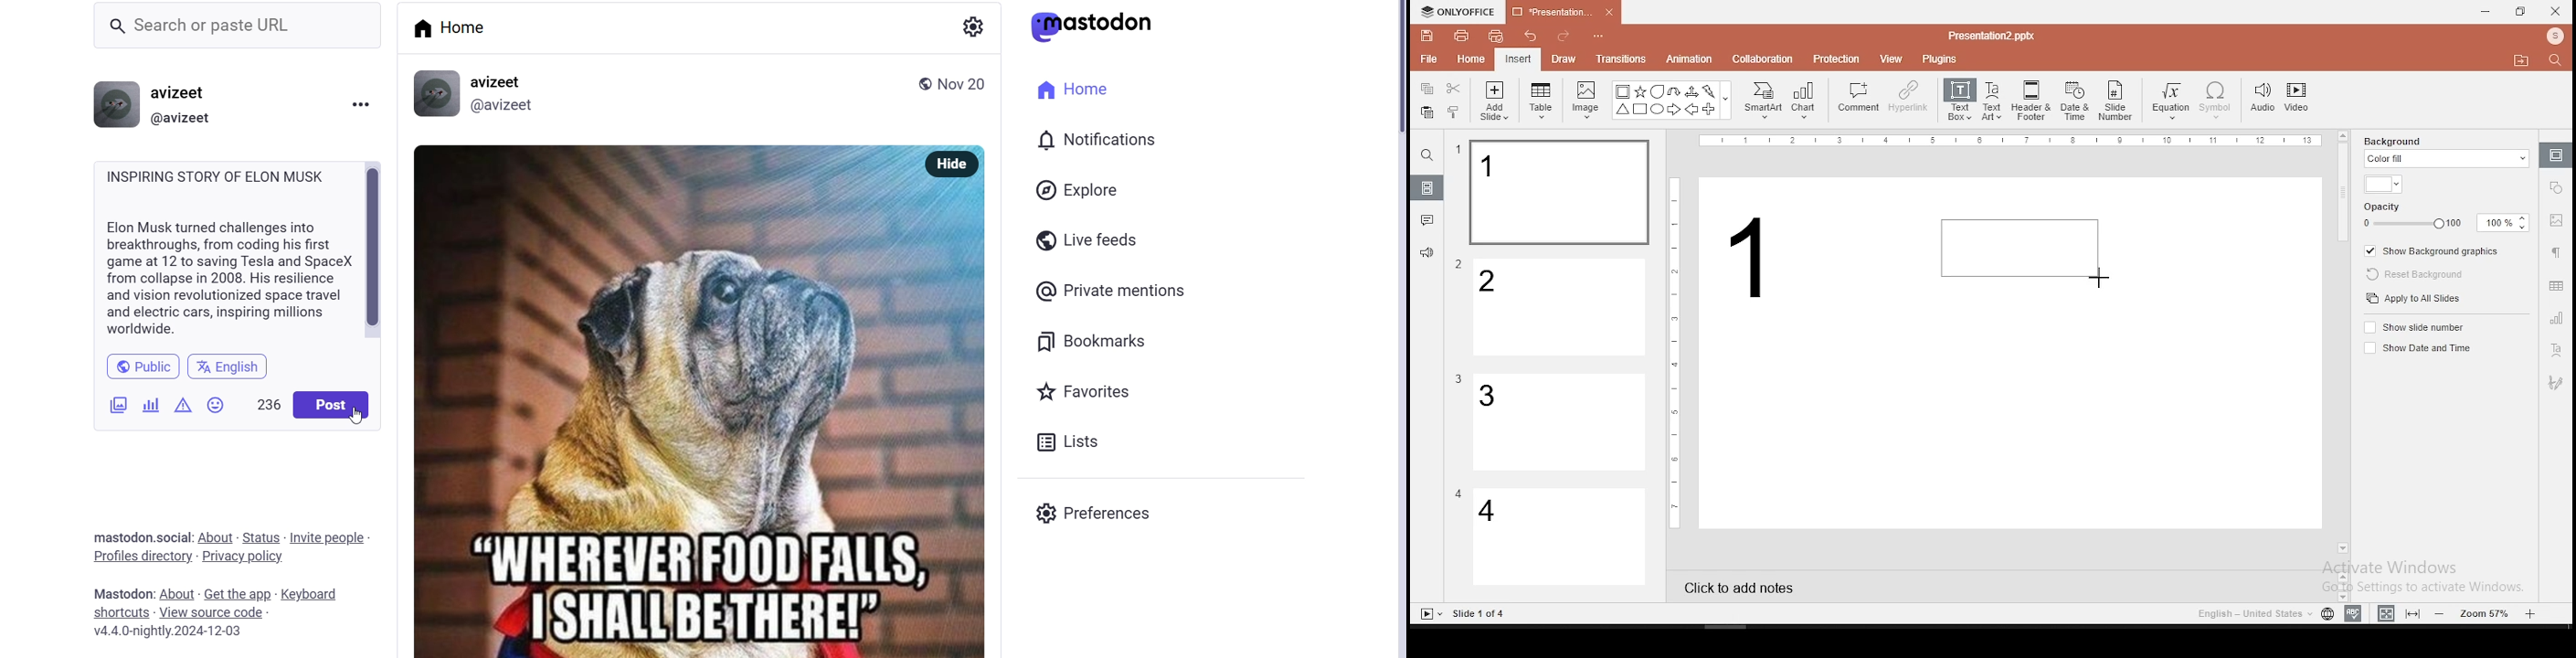 The image size is (2576, 672). Describe the element at coordinates (2554, 222) in the screenshot. I see `image settings` at that location.